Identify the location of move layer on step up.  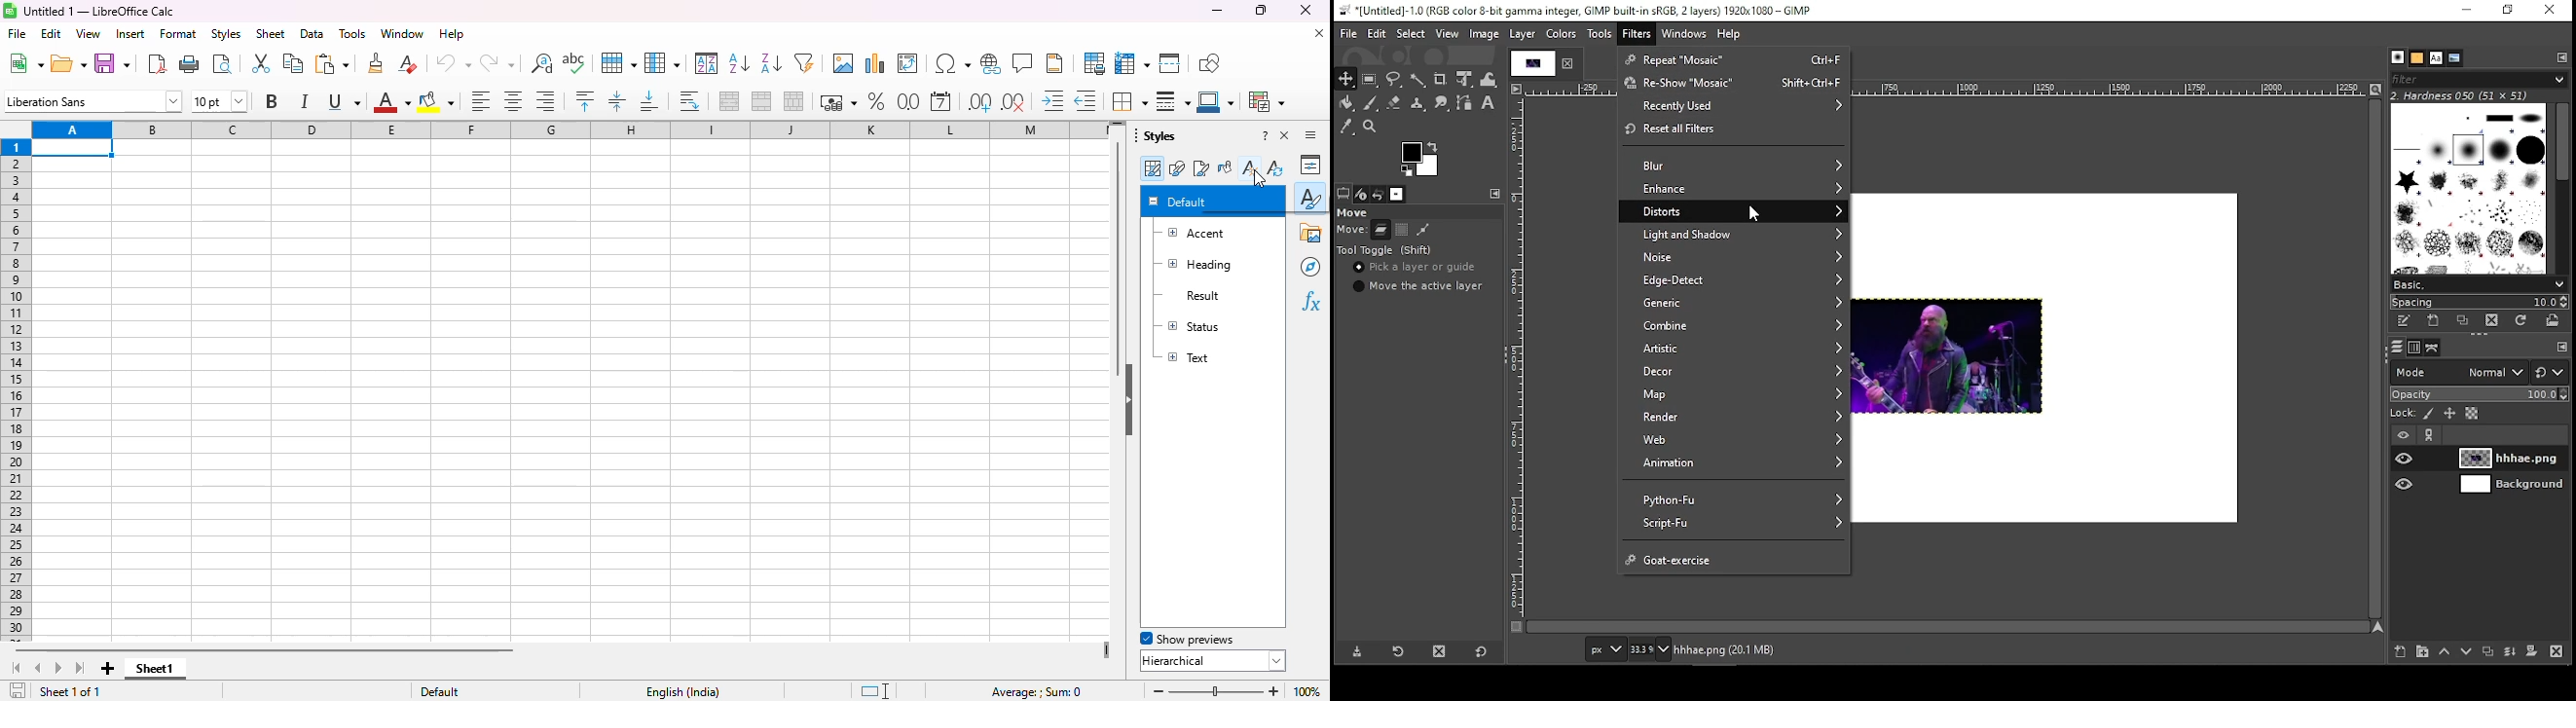
(2447, 650).